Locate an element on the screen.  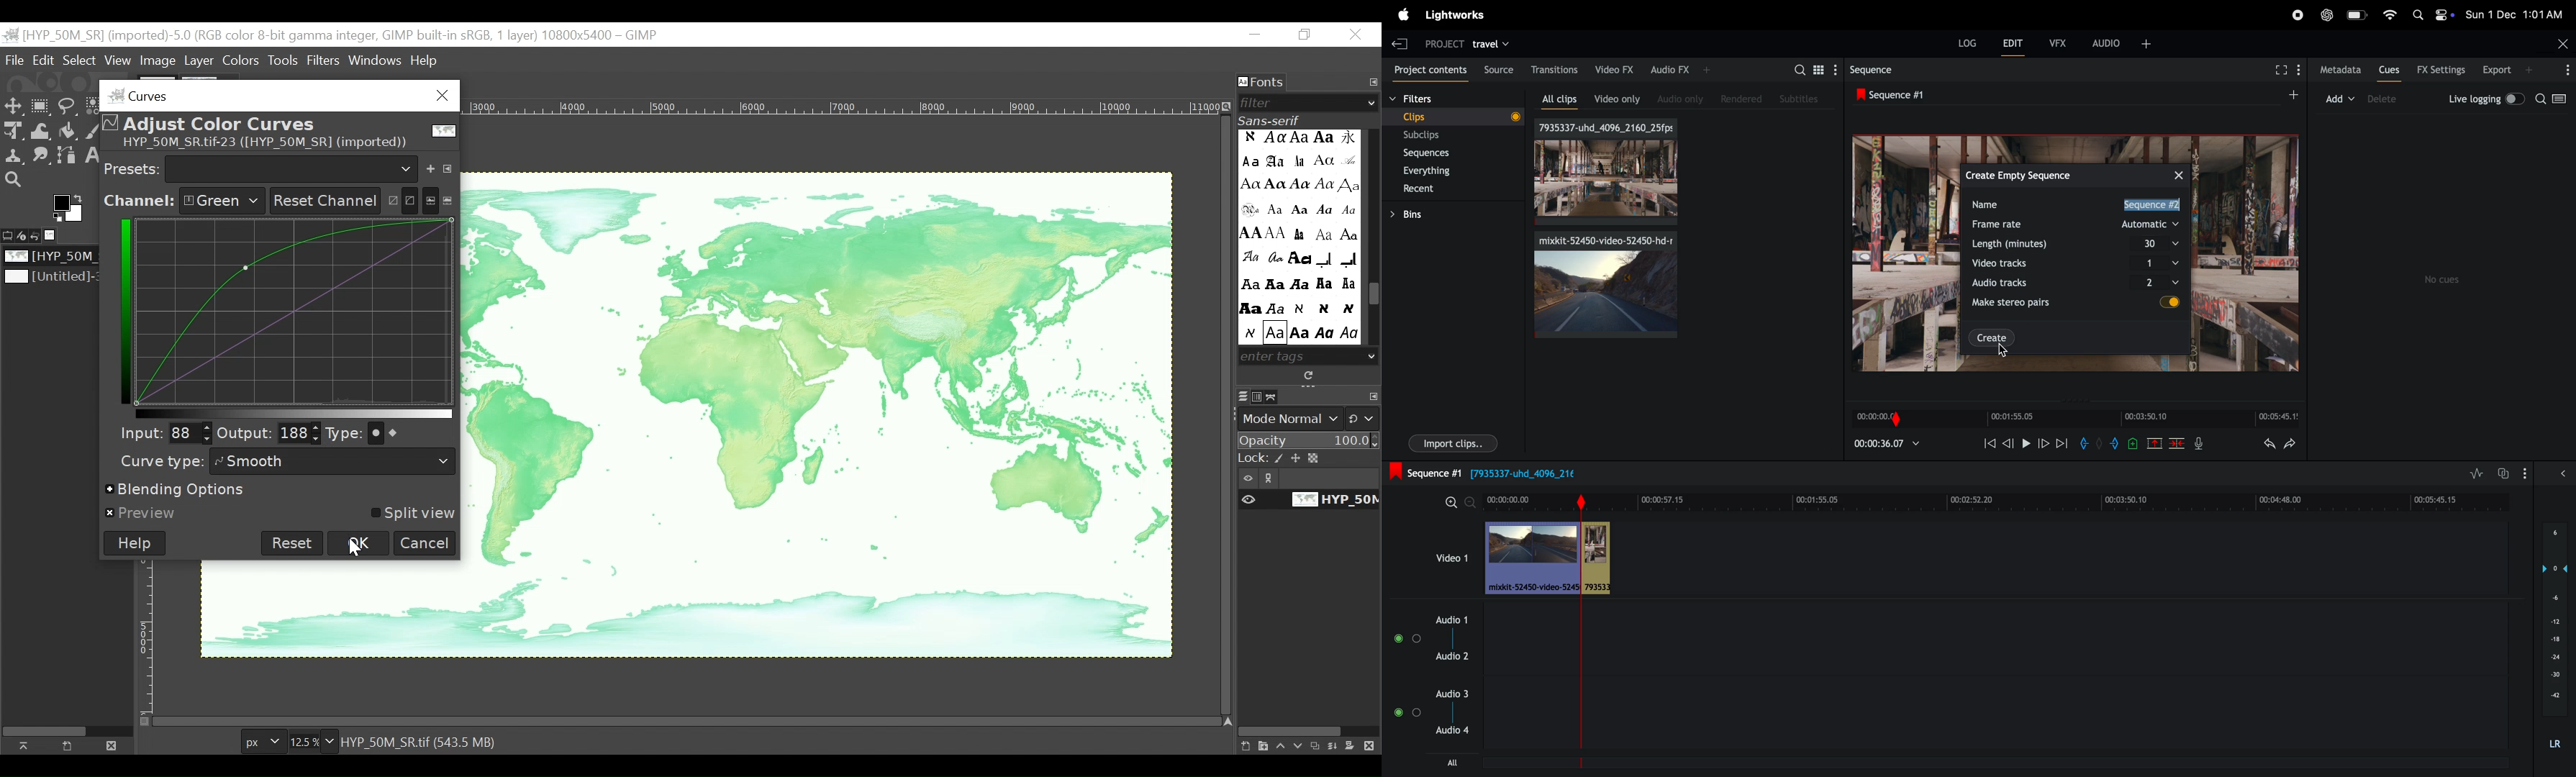
all is located at coordinates (1453, 762).